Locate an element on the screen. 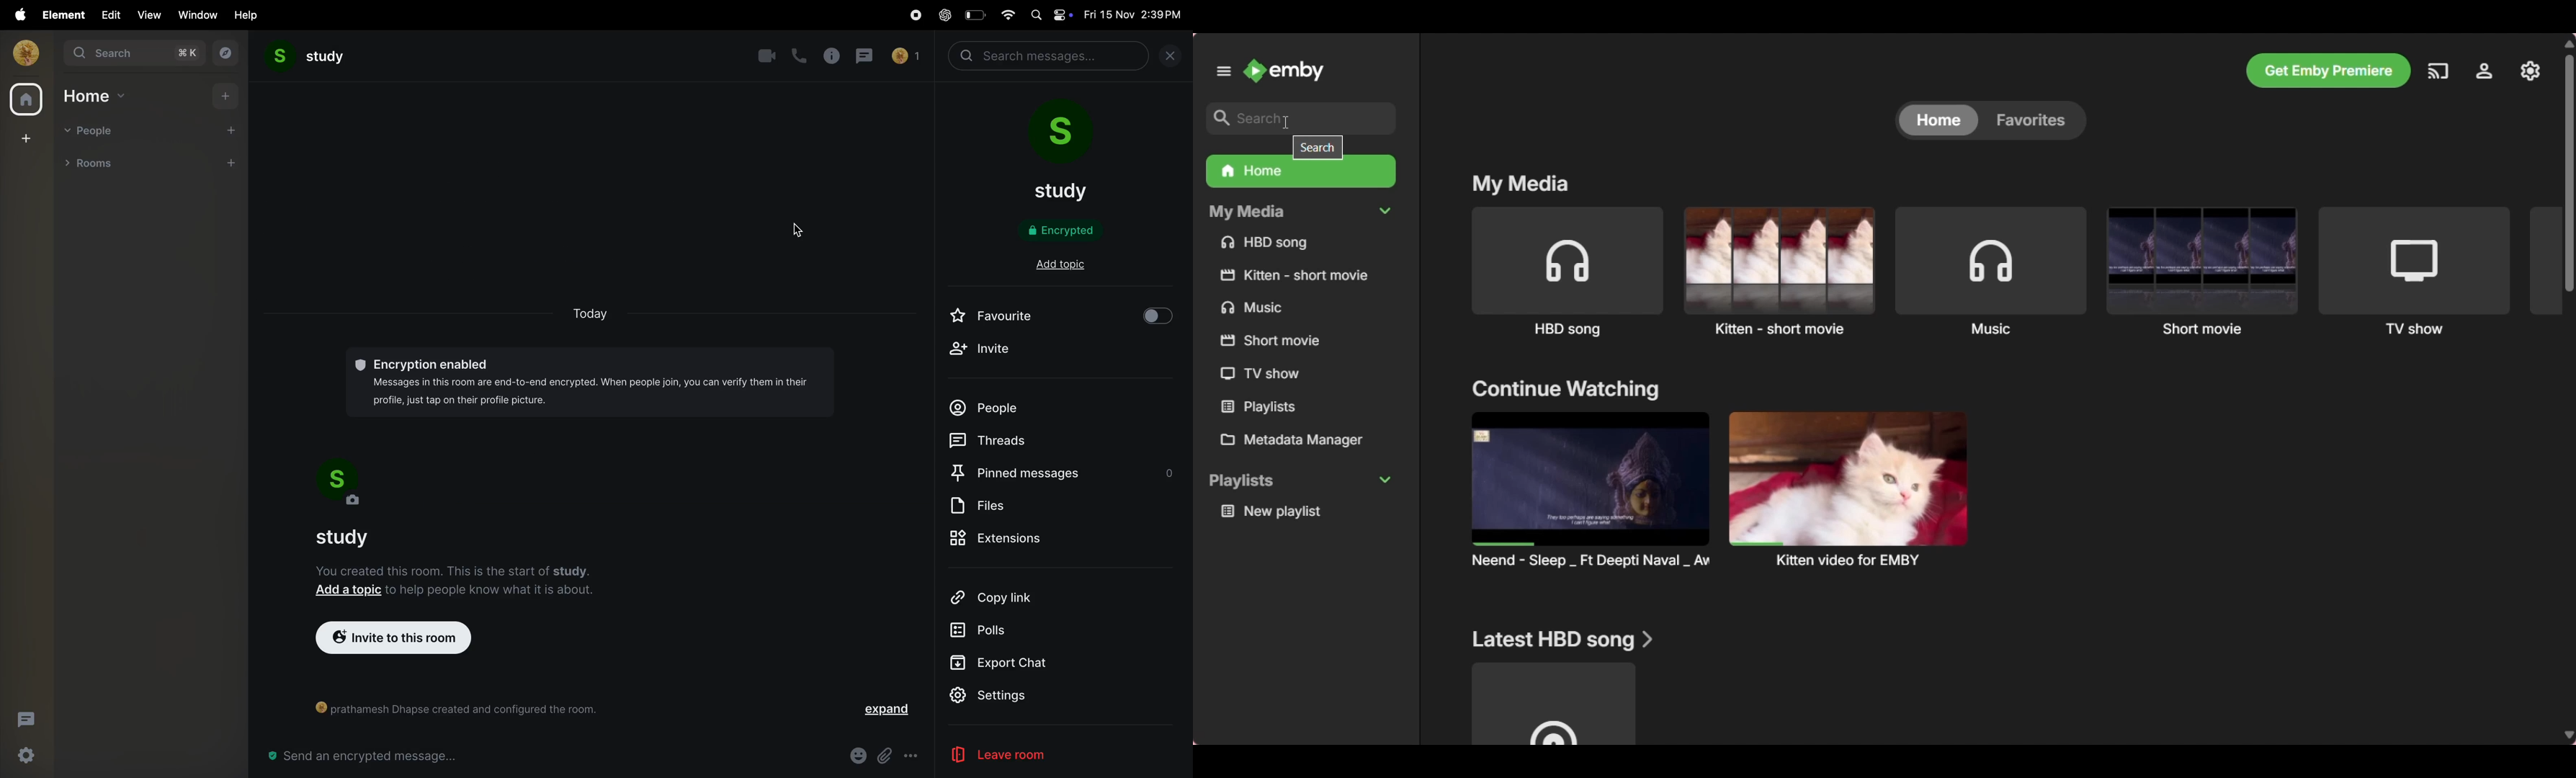 The height and width of the screenshot is (784, 2576). extinsions is located at coordinates (1001, 538).